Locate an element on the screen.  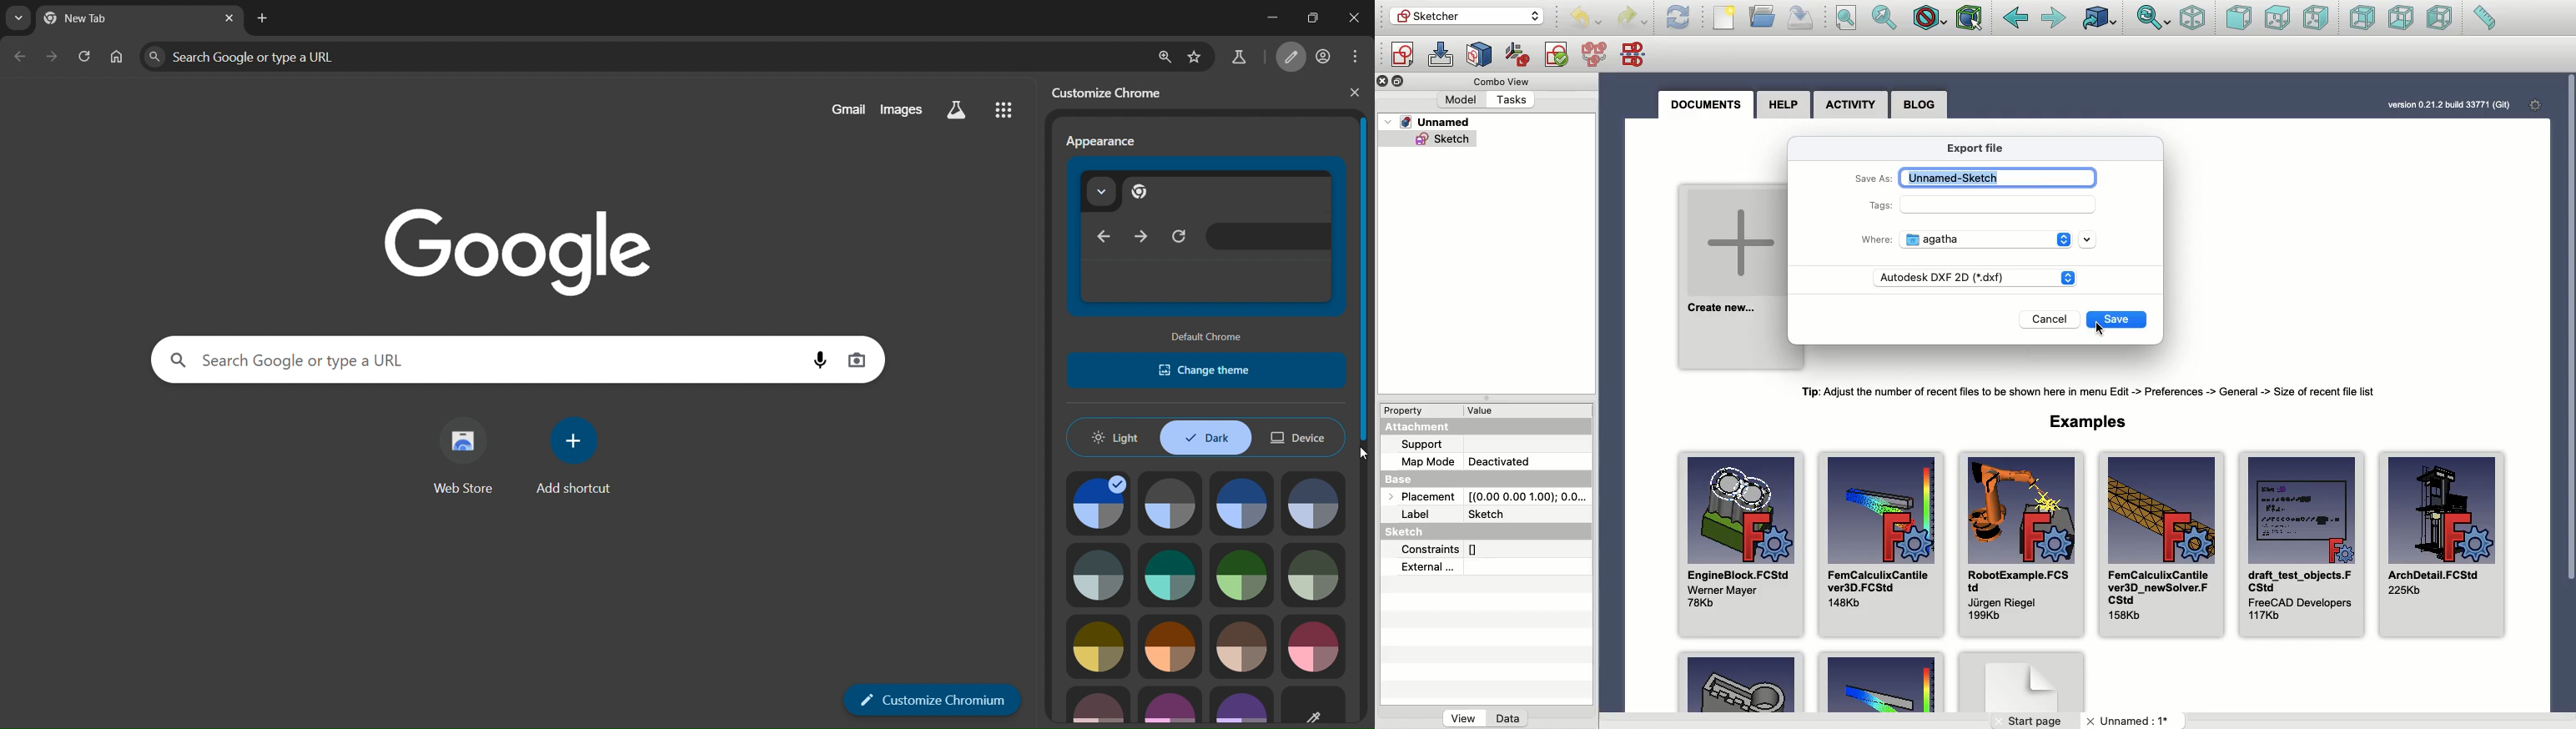
Property is located at coordinates (1408, 409).